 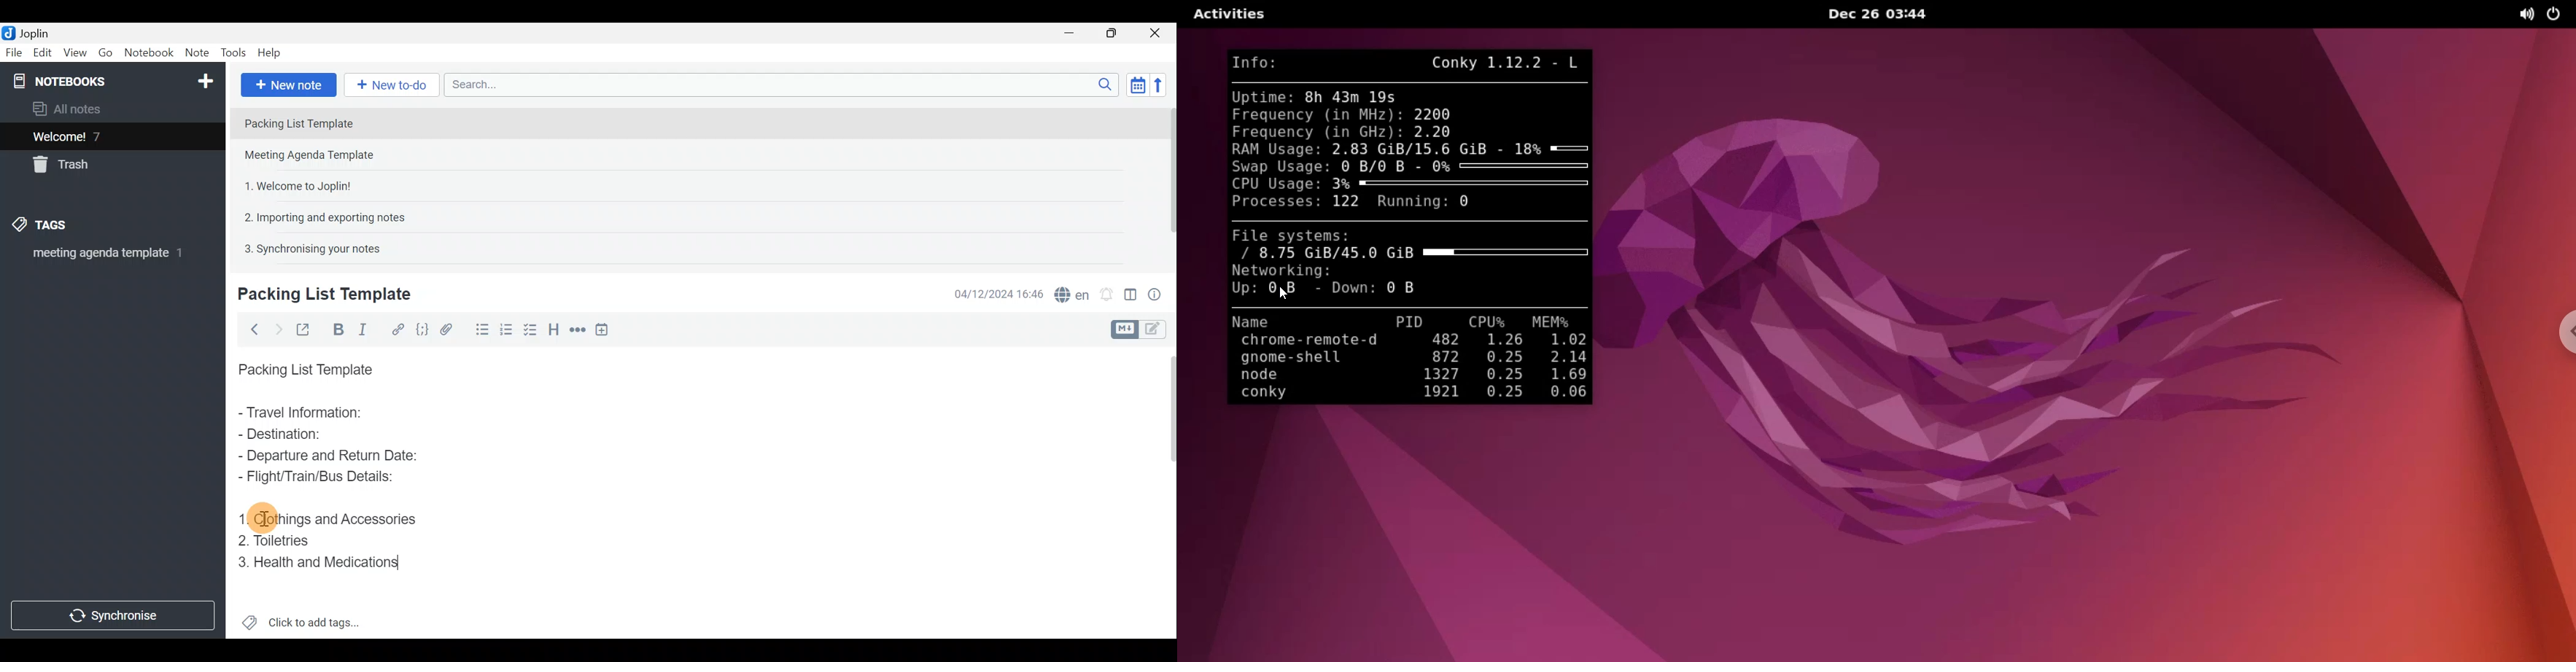 I want to click on Note 1, so click(x=343, y=122).